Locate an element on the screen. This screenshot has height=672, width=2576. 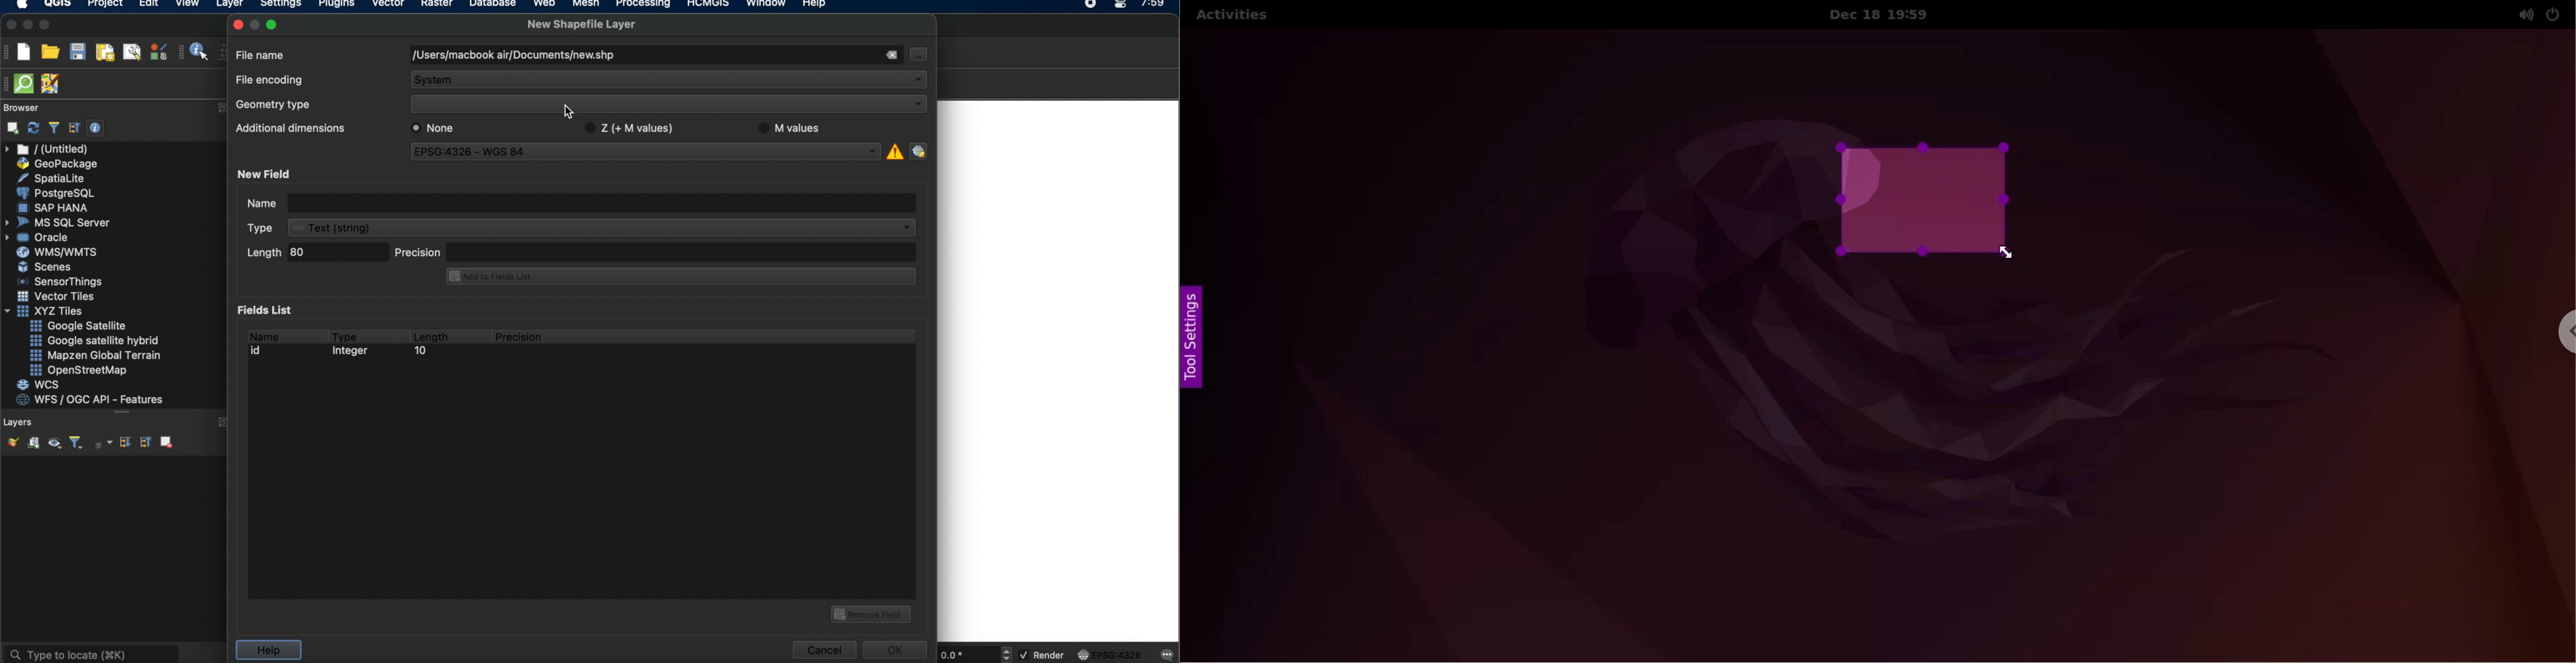
QuickOSM is located at coordinates (26, 83).